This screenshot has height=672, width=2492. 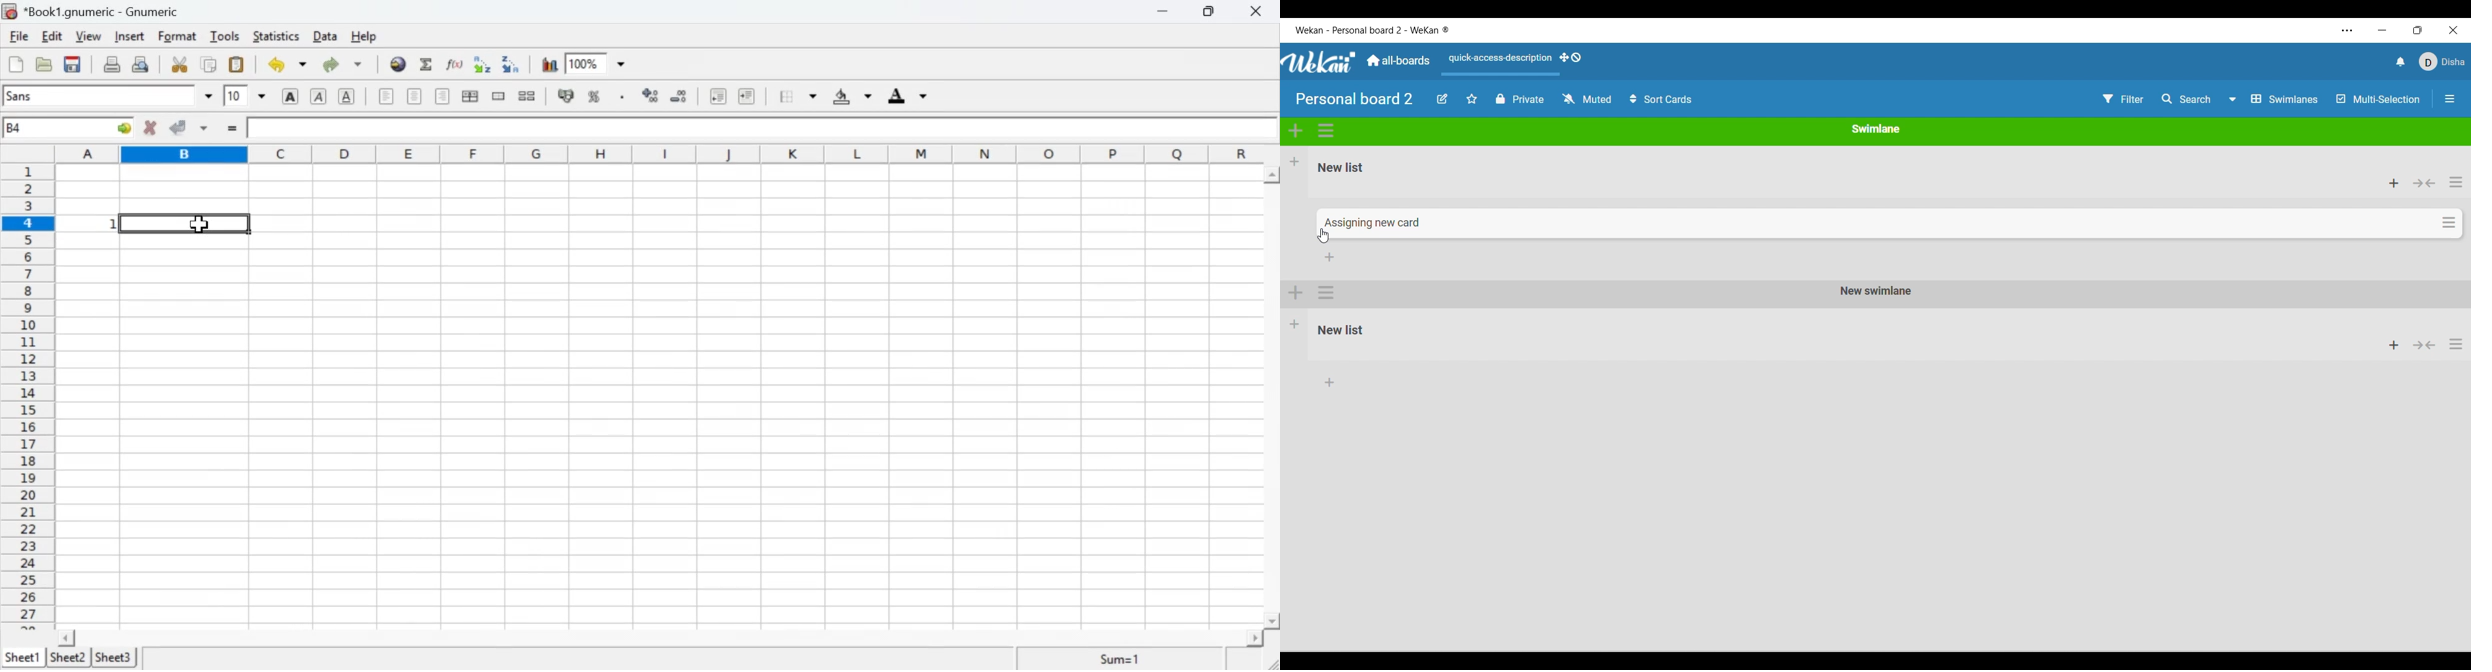 I want to click on numbering column, so click(x=26, y=396).